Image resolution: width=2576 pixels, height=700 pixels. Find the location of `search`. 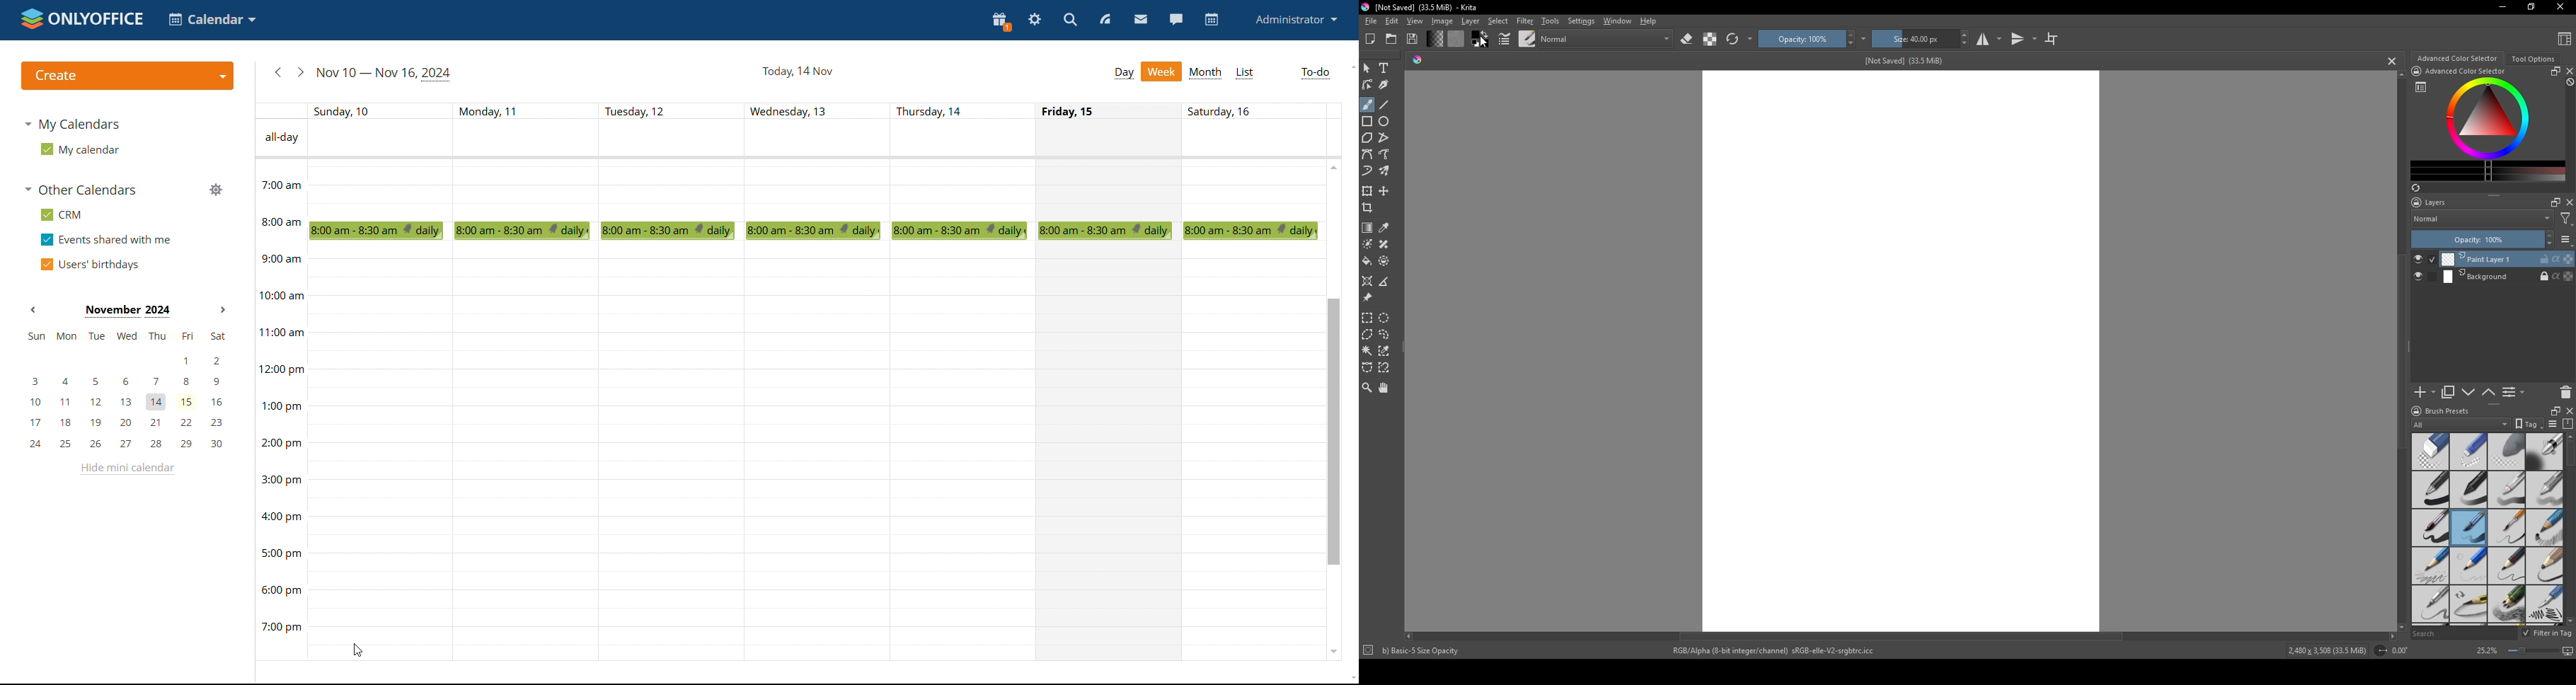

search is located at coordinates (1069, 21).